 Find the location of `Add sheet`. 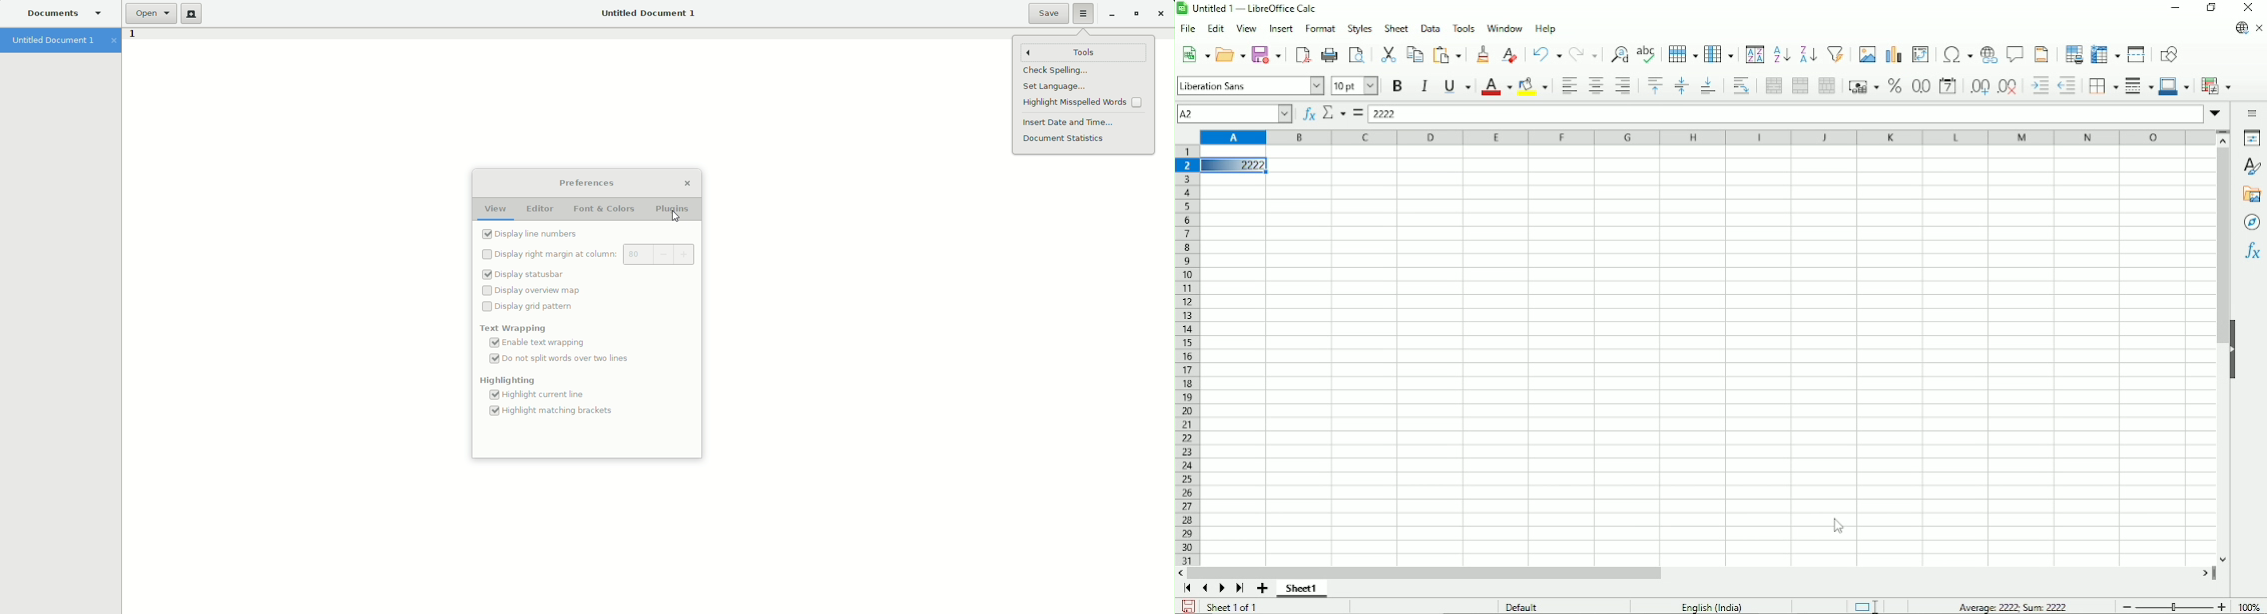

Add sheet is located at coordinates (1262, 589).